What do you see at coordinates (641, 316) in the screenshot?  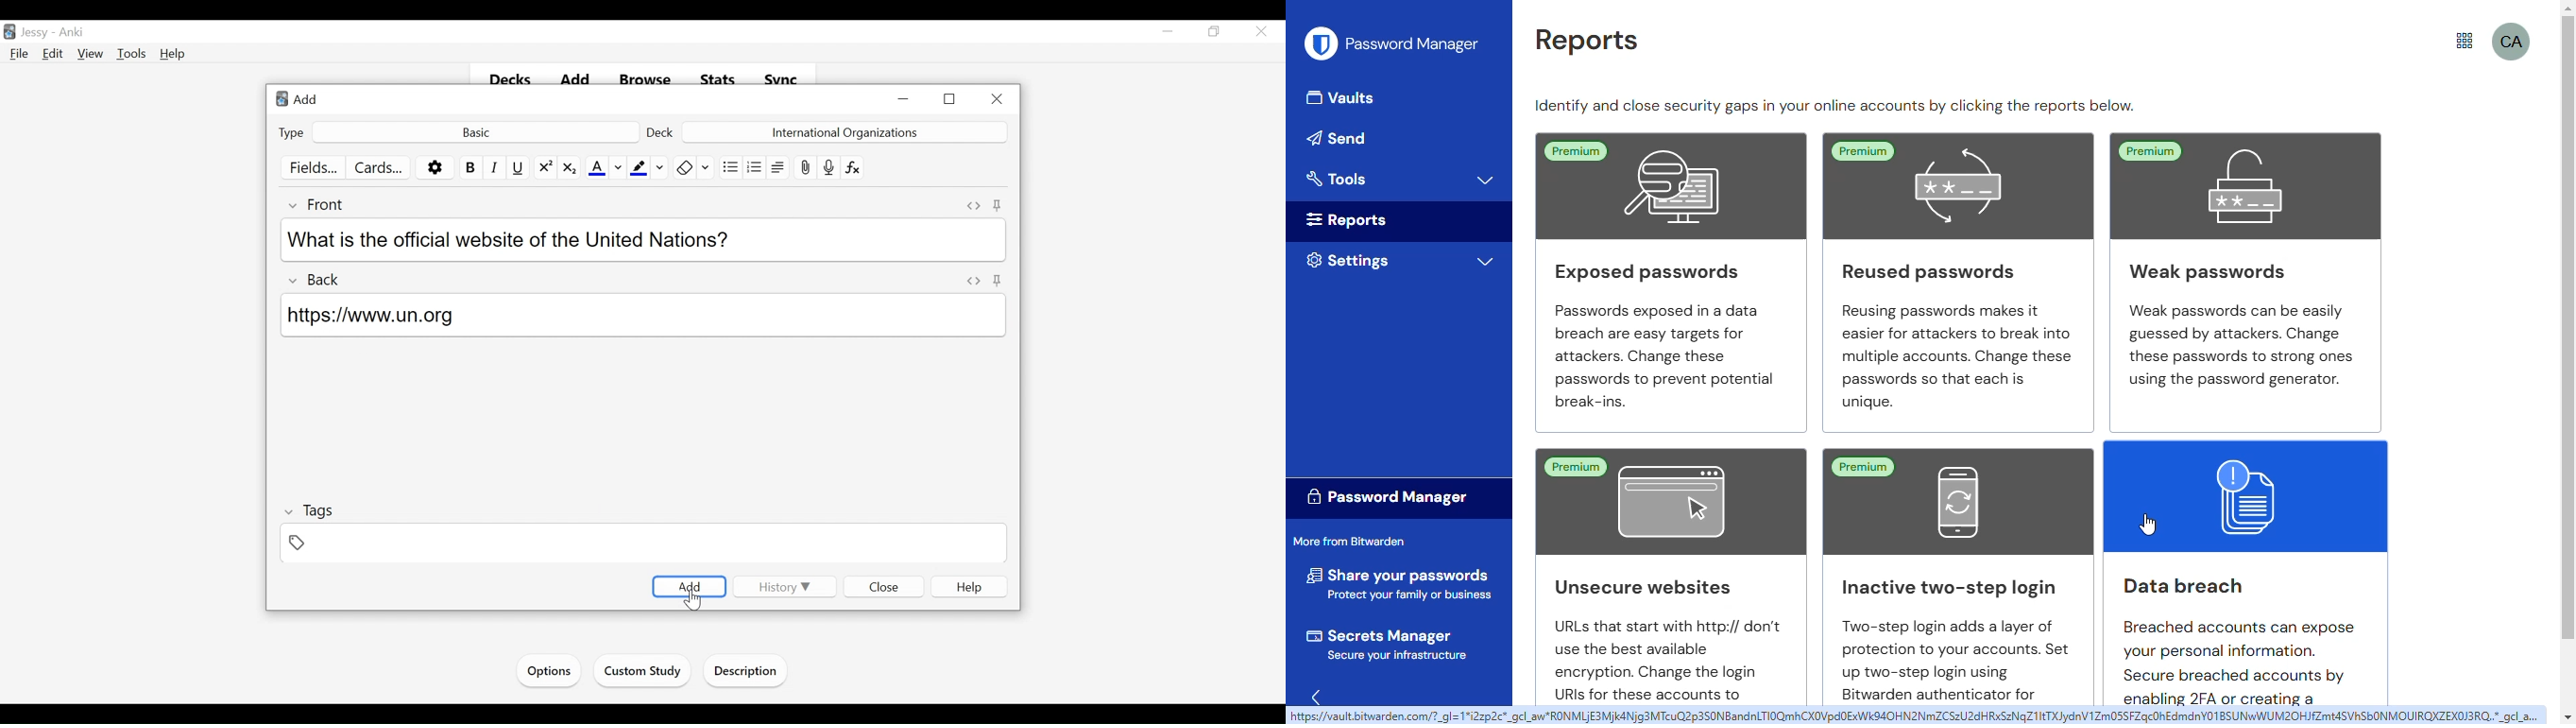 I see `https://www.un.org` at bounding box center [641, 316].